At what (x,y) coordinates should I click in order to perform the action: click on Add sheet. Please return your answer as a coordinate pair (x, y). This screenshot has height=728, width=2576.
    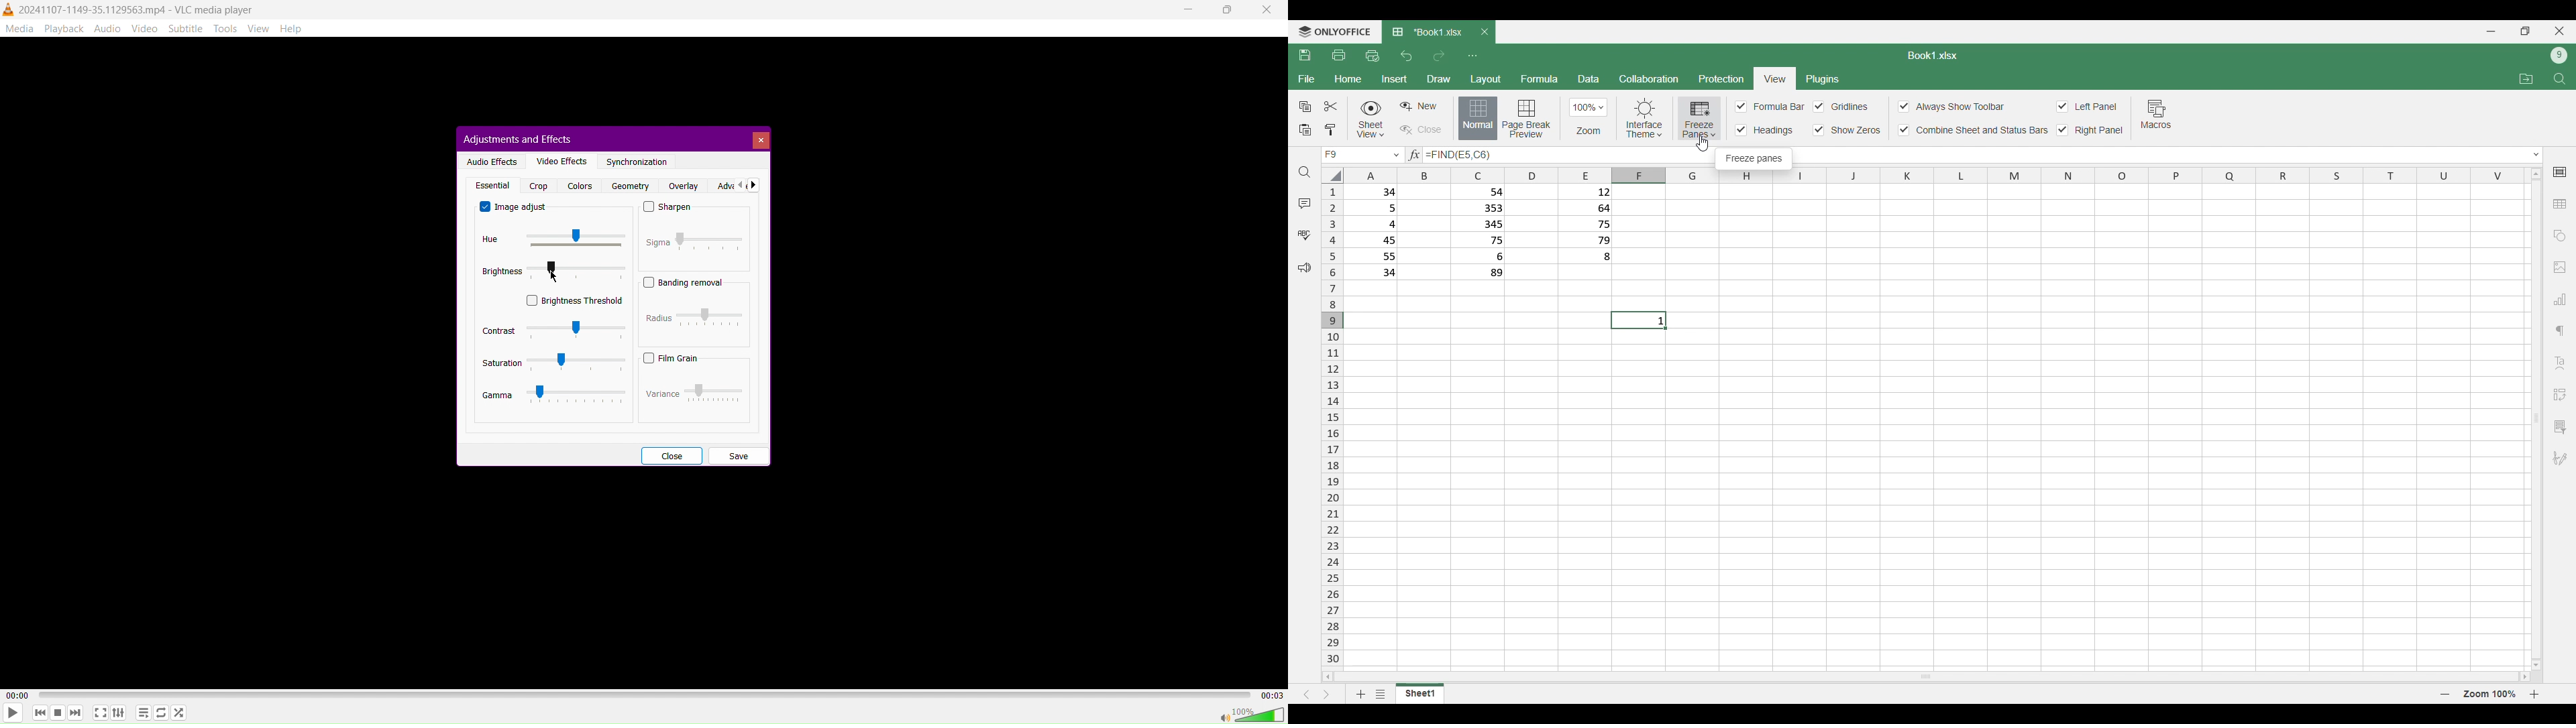
    Looking at the image, I should click on (1361, 695).